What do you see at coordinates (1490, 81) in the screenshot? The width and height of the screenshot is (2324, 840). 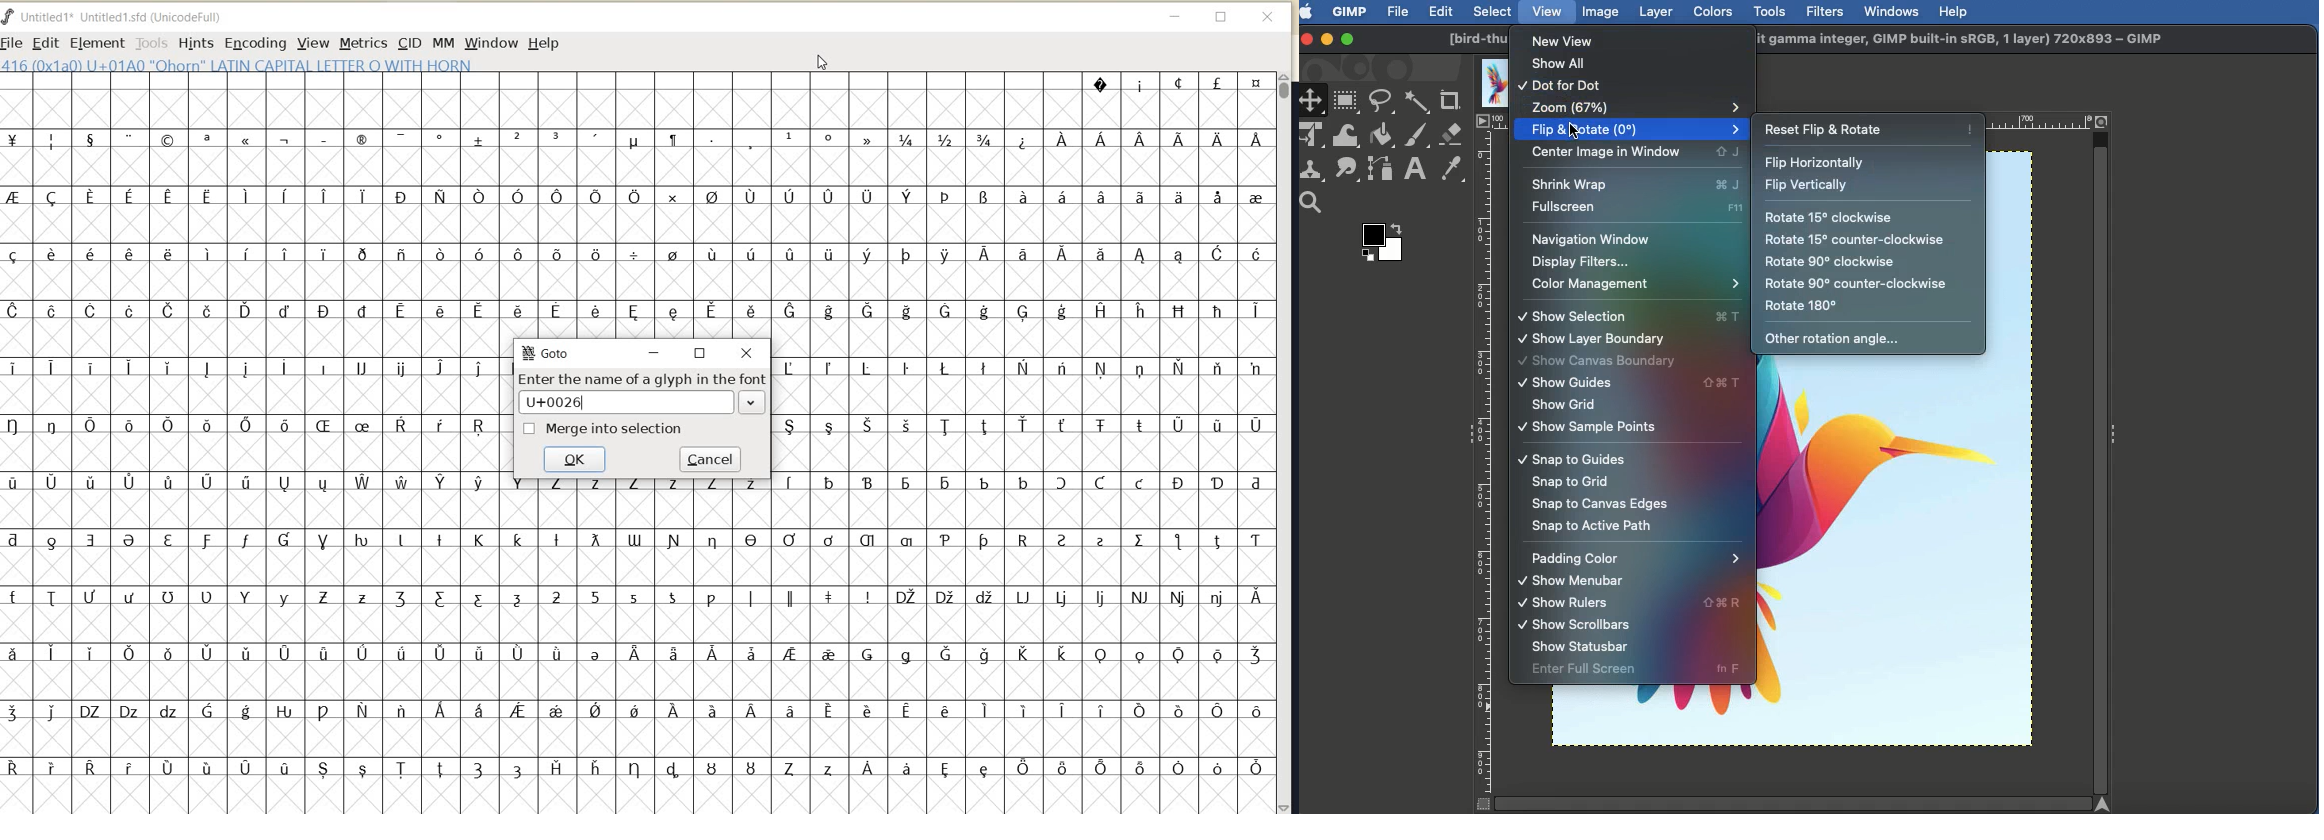 I see `current Tab` at bounding box center [1490, 81].